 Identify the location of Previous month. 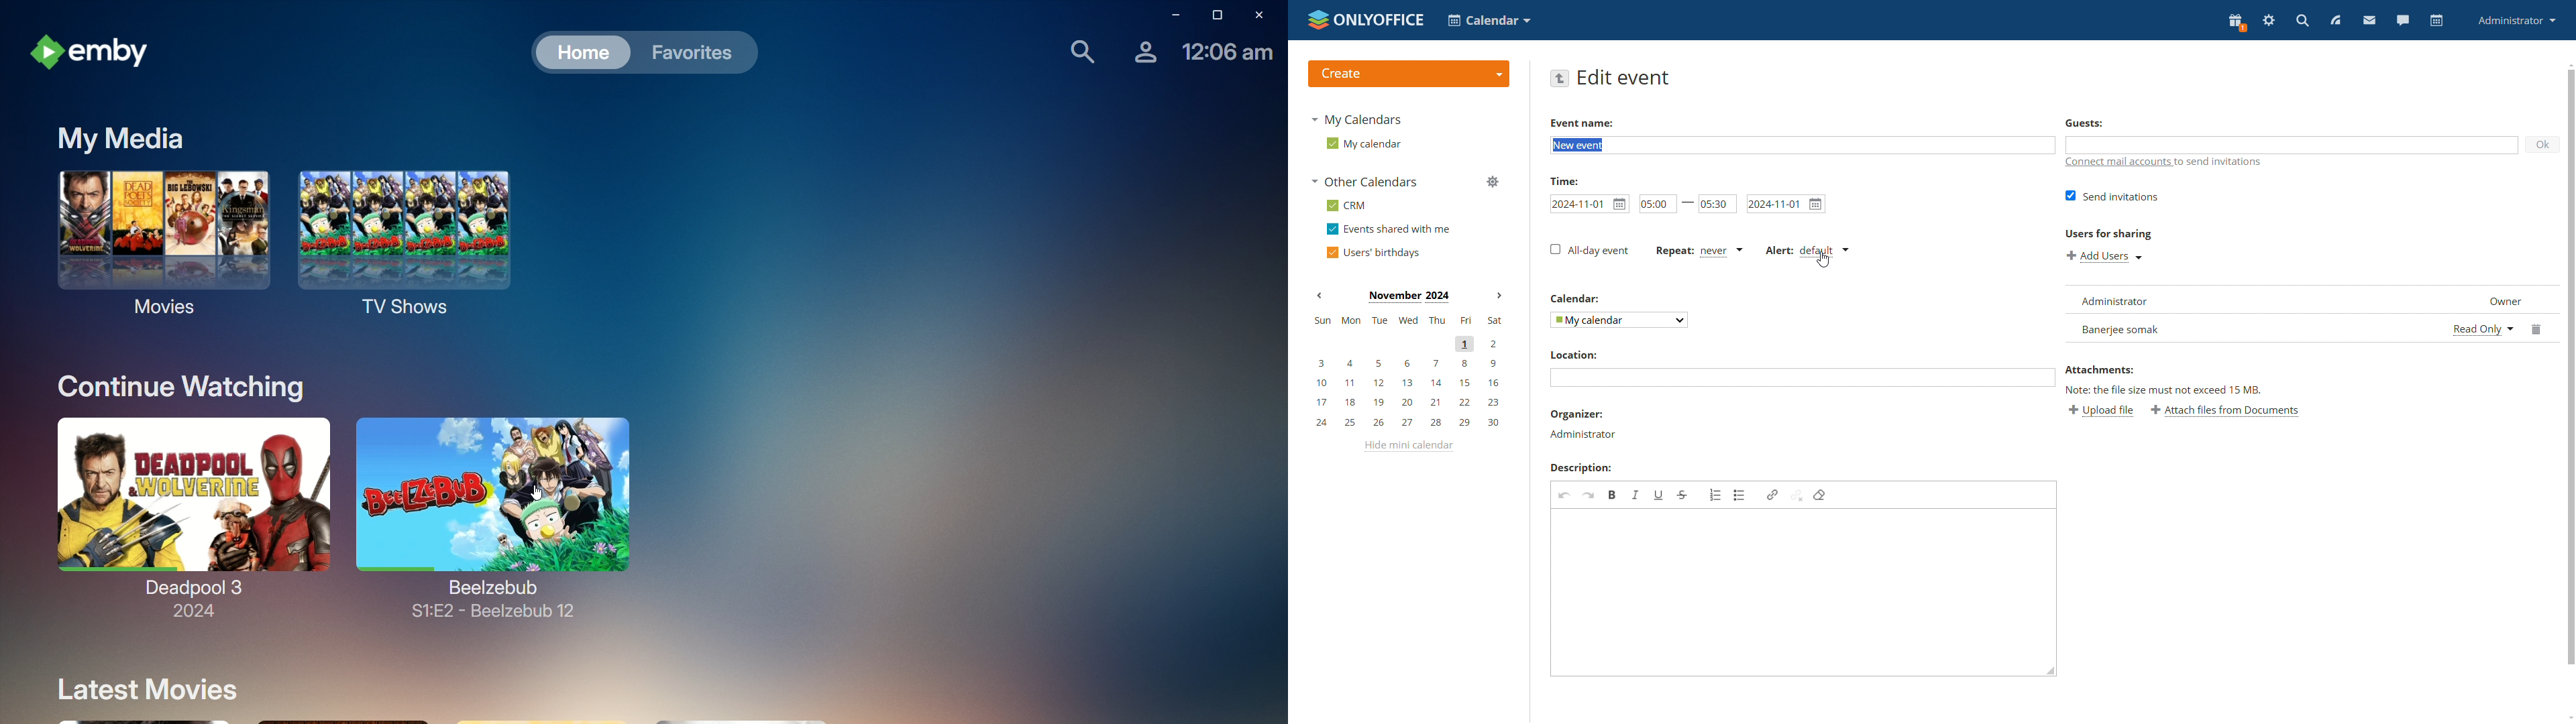
(1320, 295).